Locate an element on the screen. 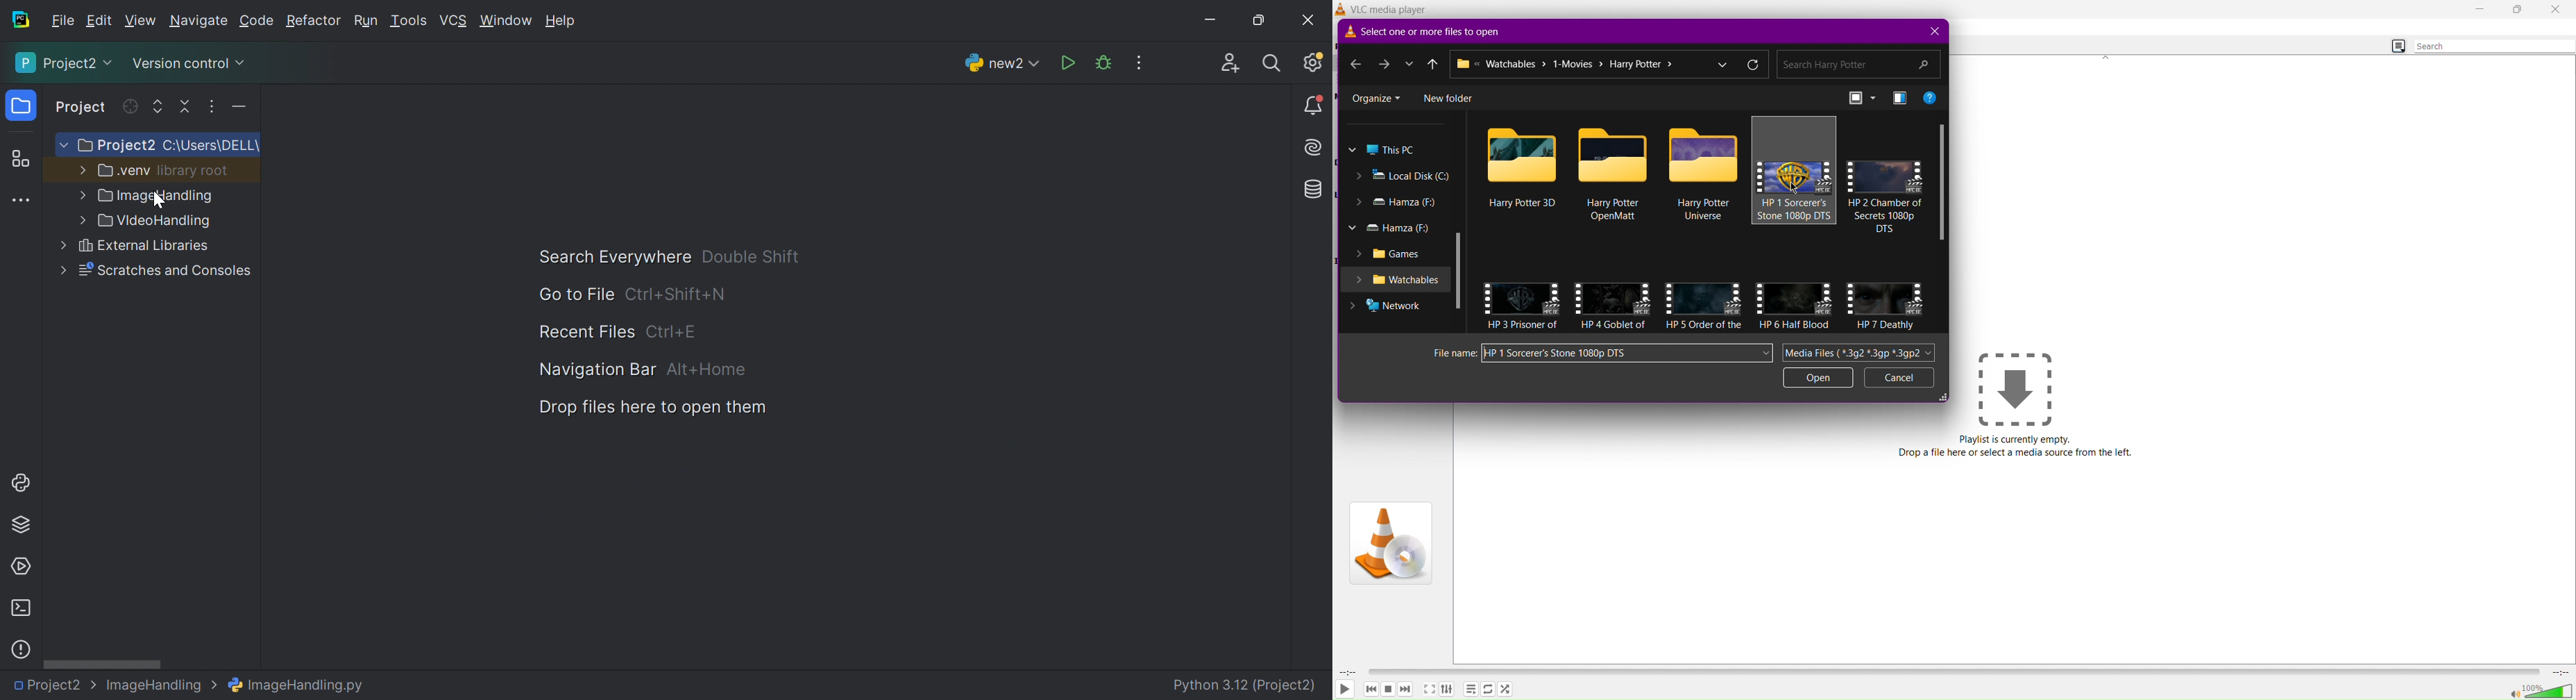 Image resolution: width=2576 pixels, height=700 pixels. Loop is located at coordinates (1487, 690).